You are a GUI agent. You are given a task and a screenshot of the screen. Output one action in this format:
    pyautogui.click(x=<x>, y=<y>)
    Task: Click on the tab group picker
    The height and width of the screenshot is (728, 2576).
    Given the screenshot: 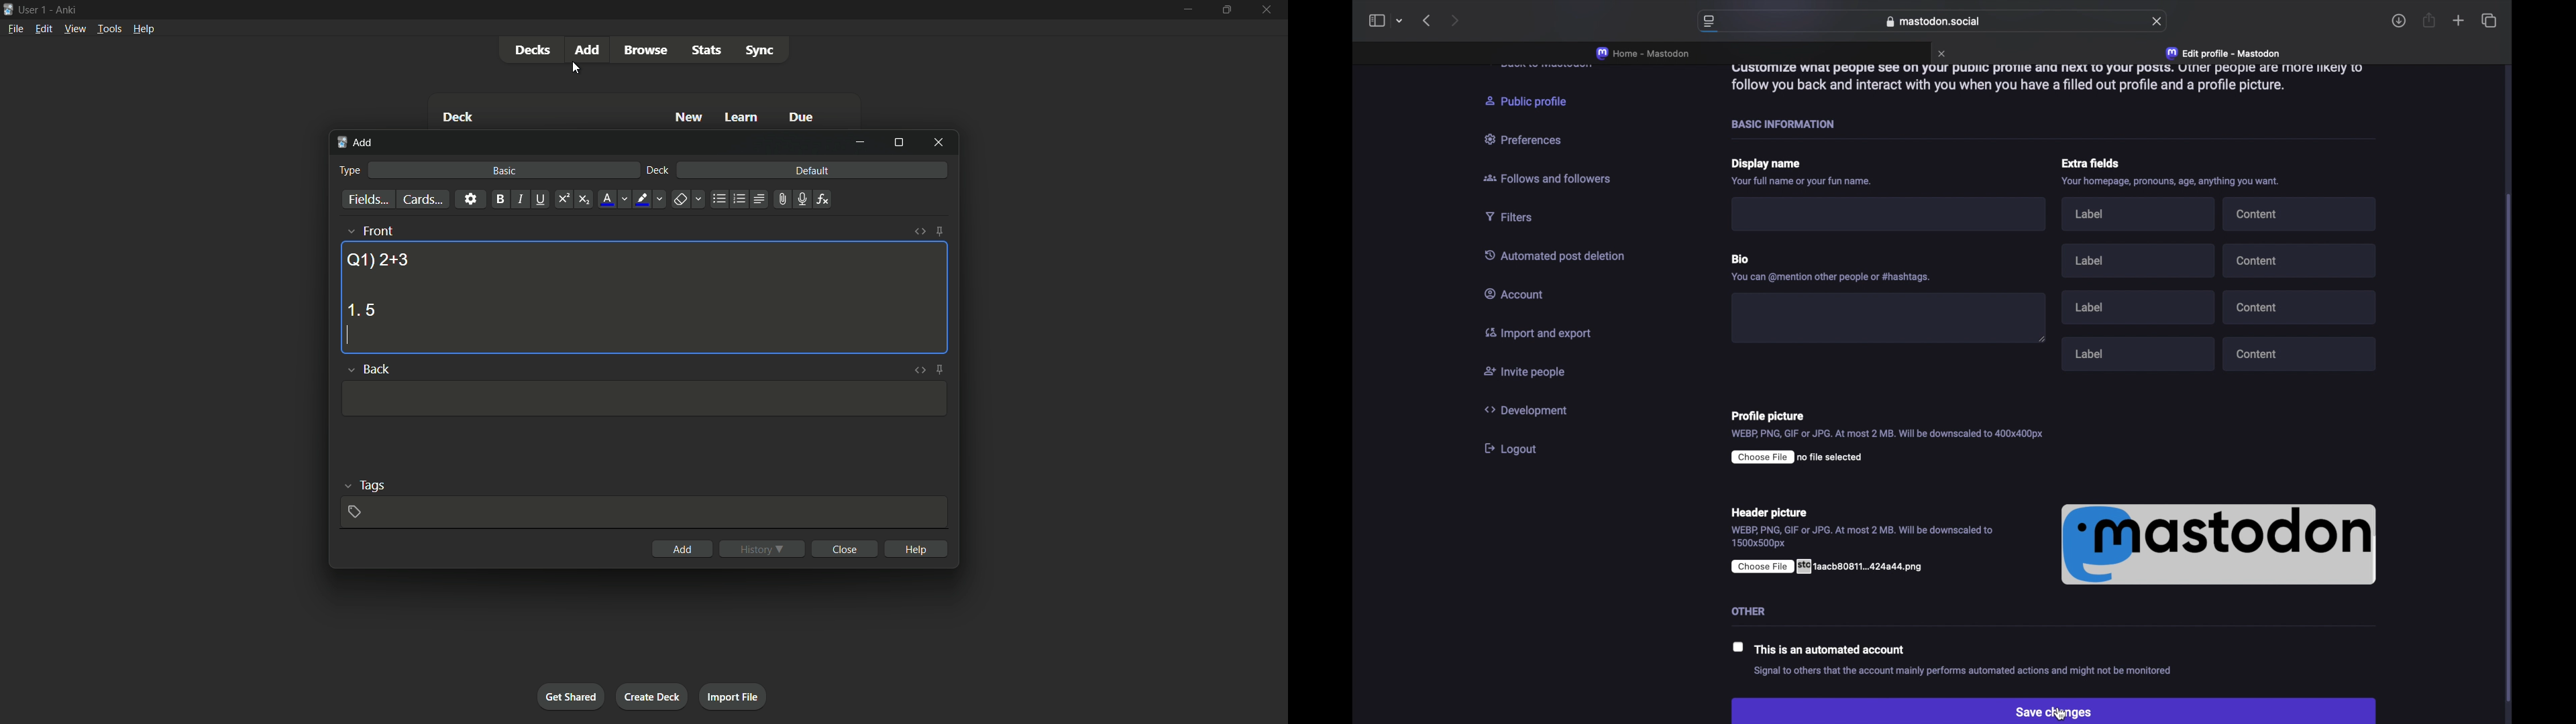 What is the action you would take?
    pyautogui.click(x=1399, y=21)
    